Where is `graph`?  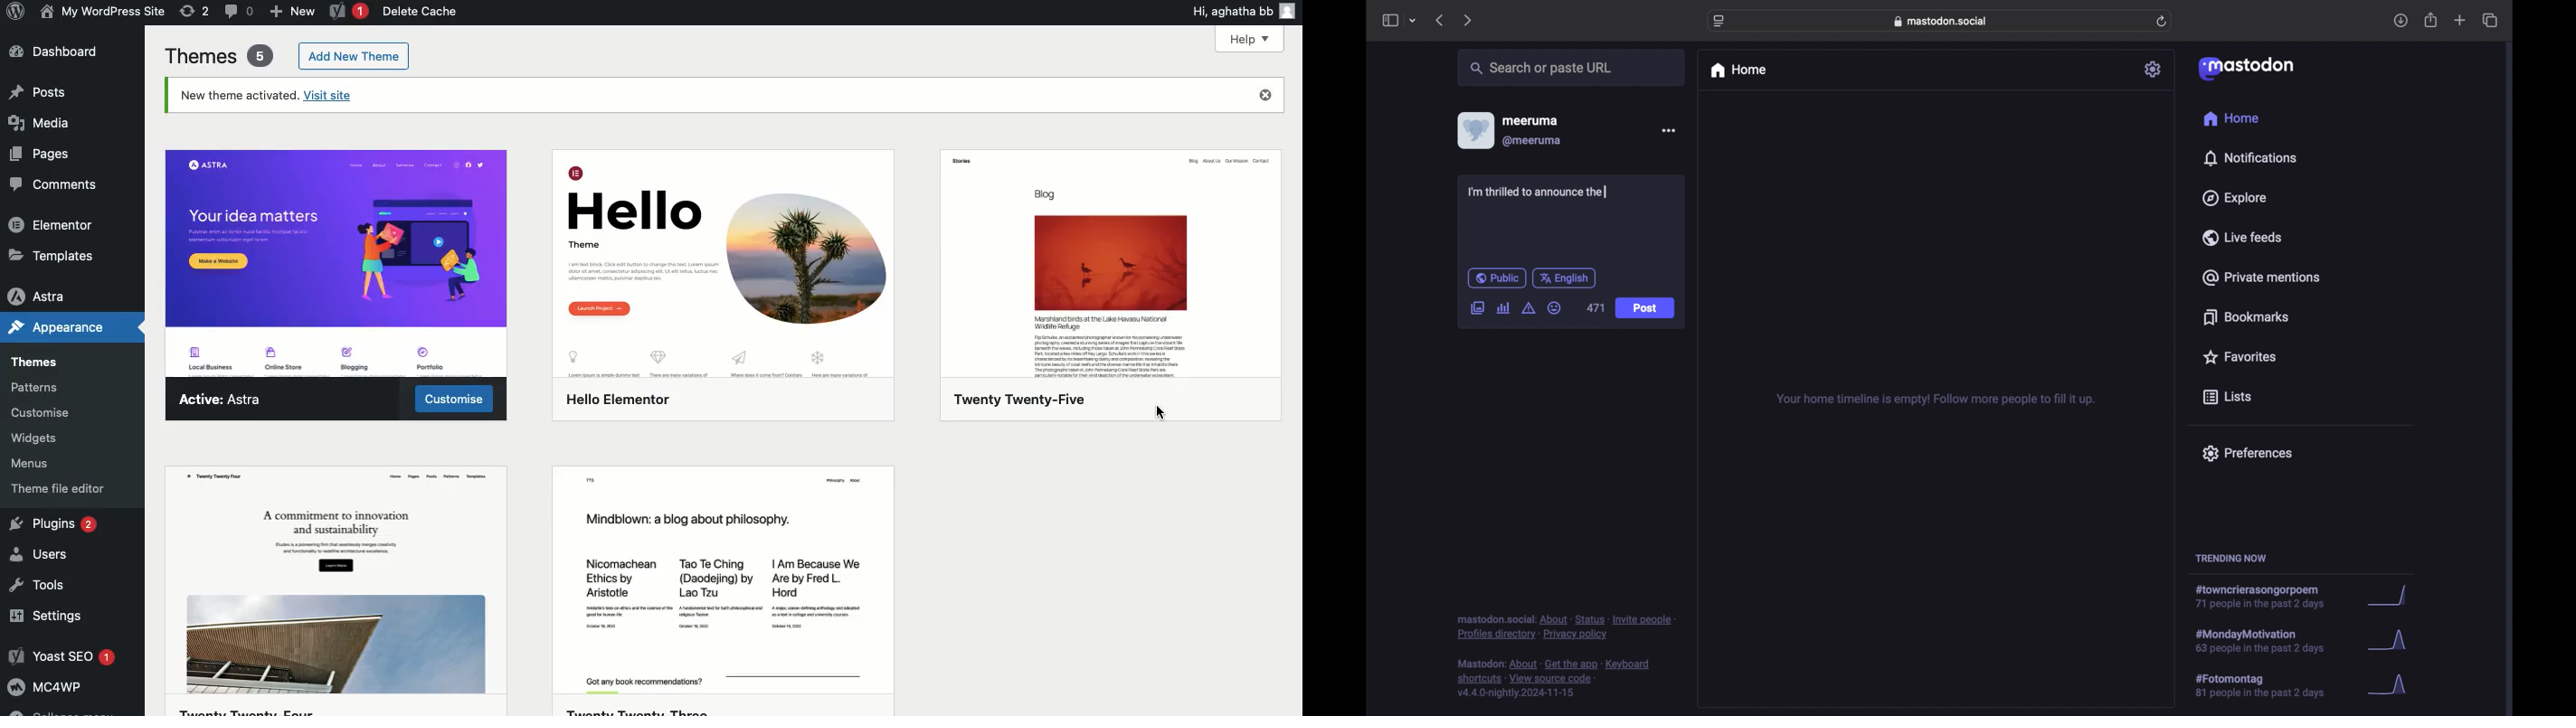
graph is located at coordinates (2392, 596).